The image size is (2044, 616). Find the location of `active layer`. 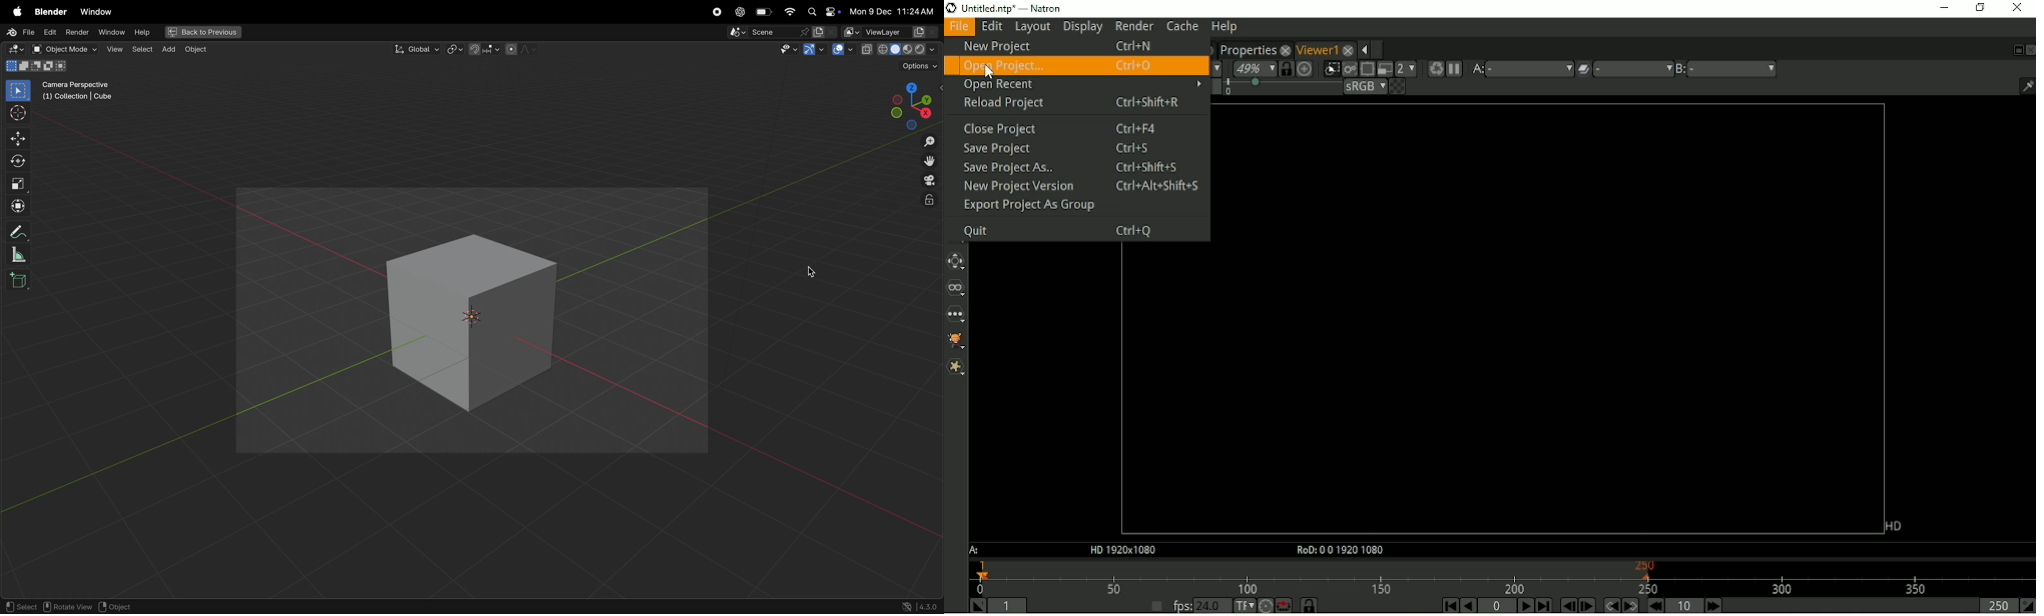

active layer is located at coordinates (825, 32).